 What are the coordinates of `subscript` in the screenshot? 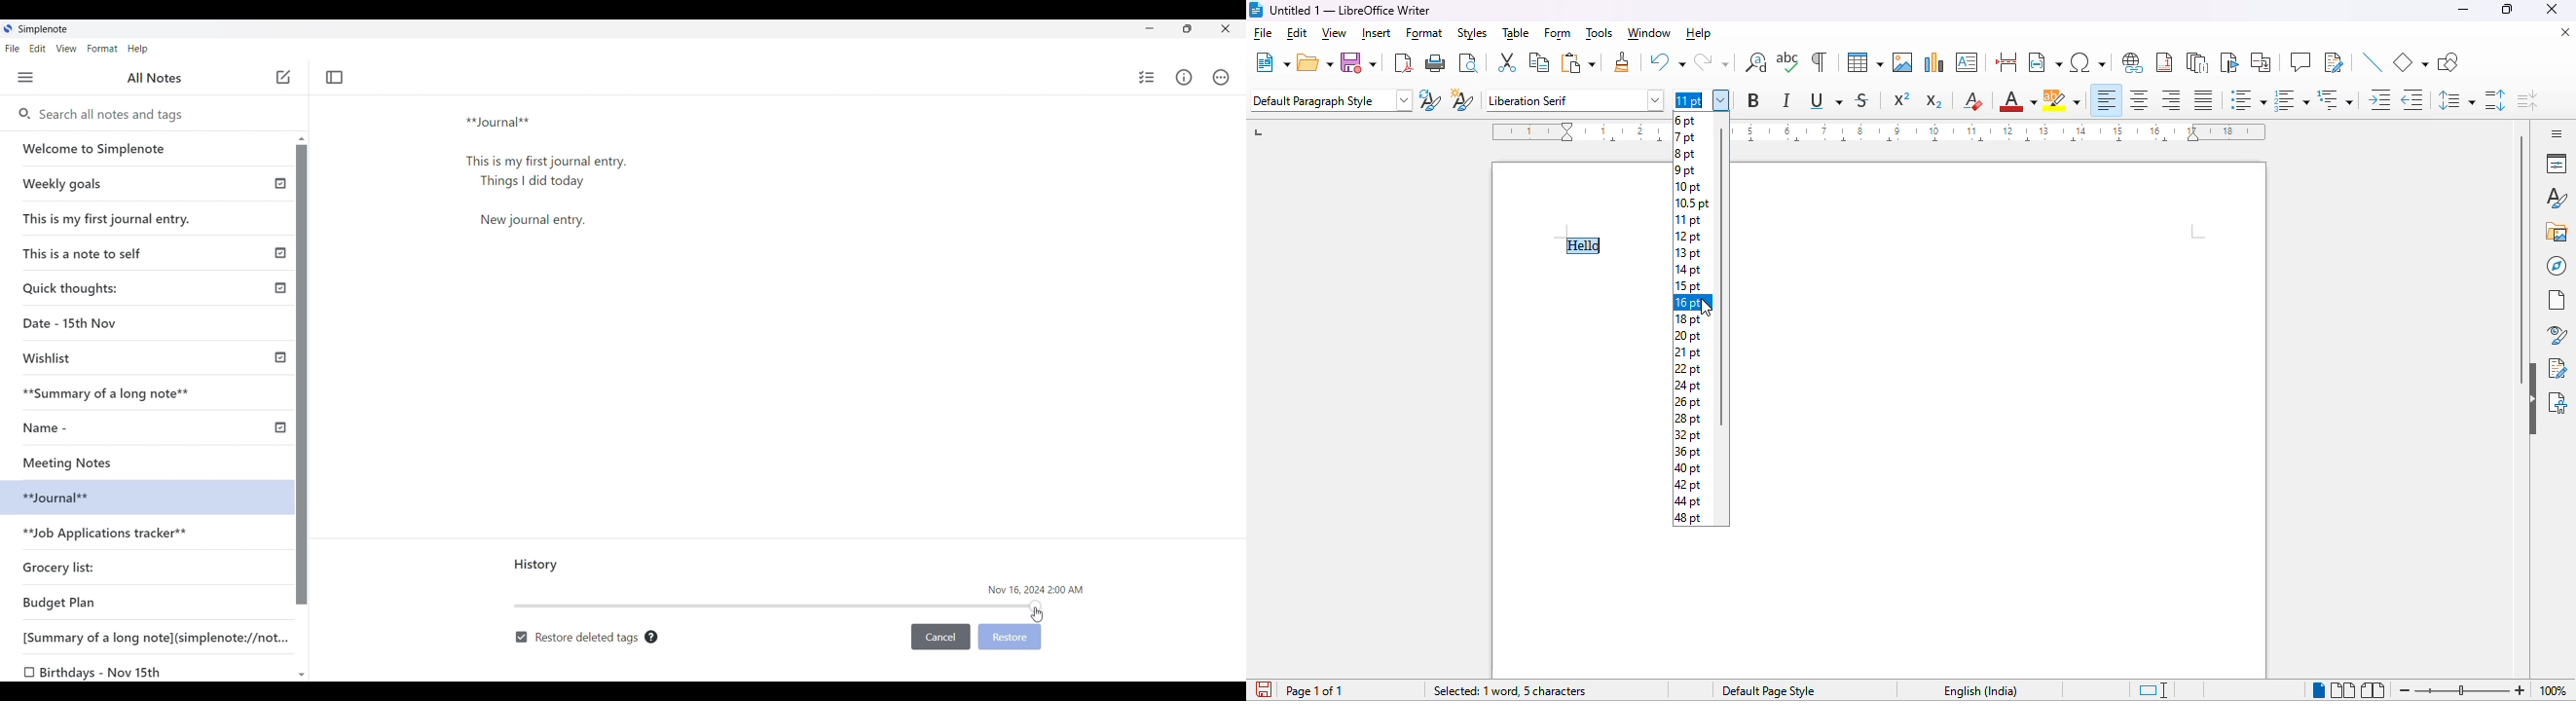 It's located at (1934, 100).